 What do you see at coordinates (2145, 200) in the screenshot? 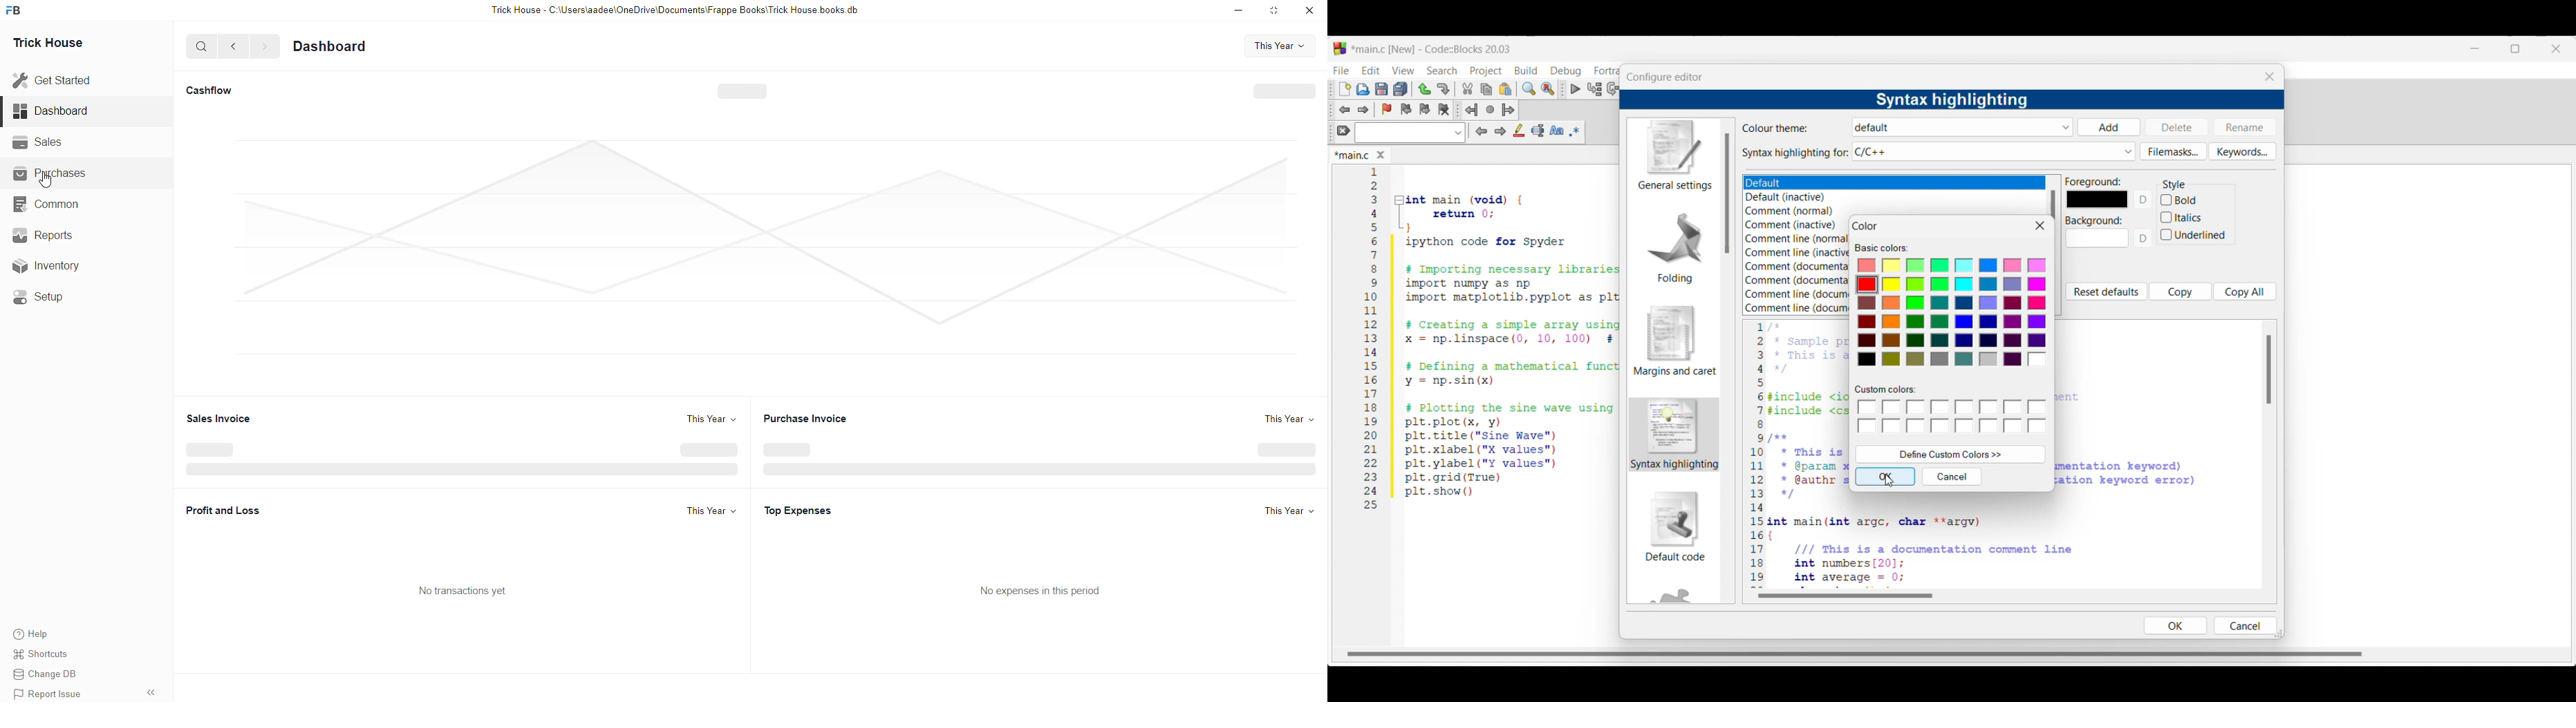
I see `D` at bounding box center [2145, 200].